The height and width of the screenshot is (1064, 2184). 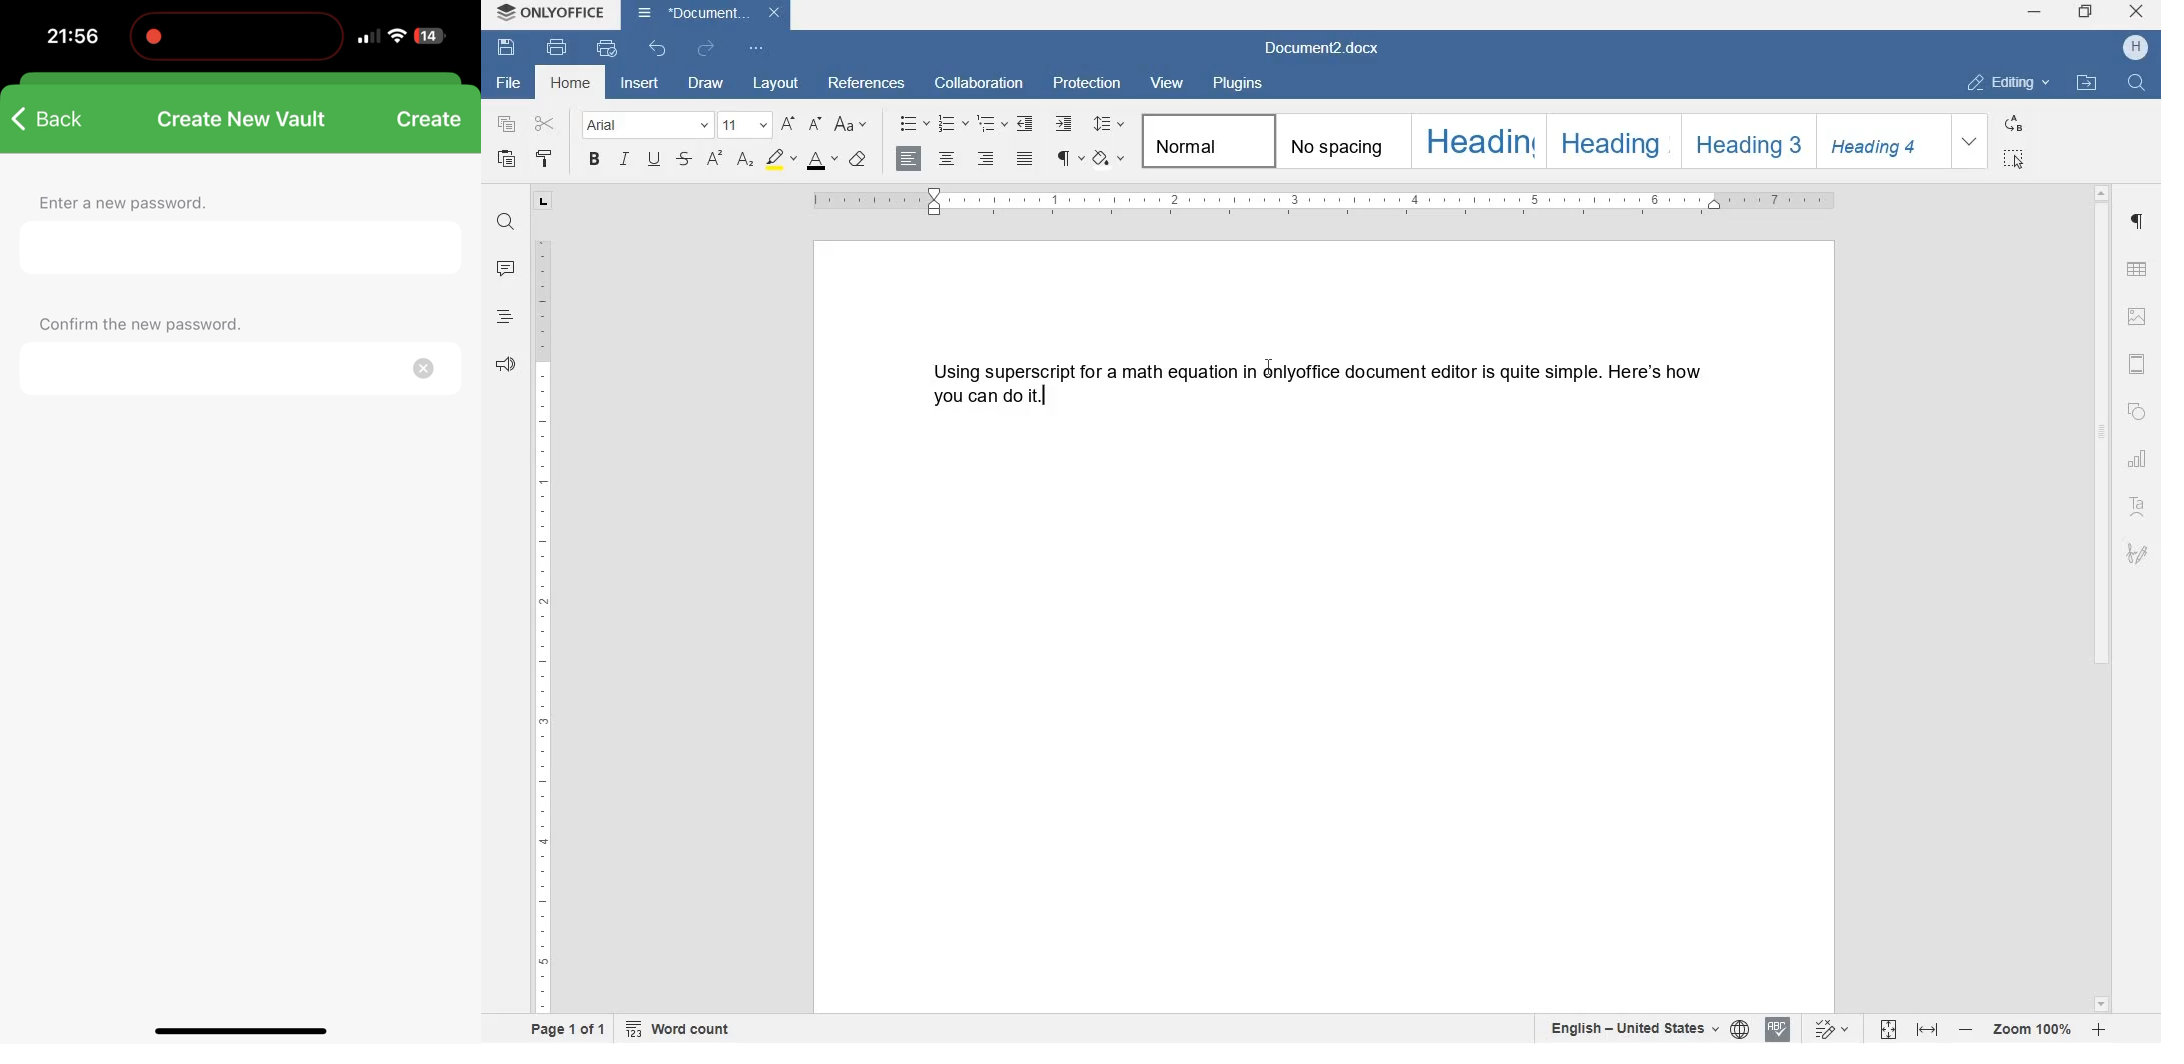 I want to click on Text Art, so click(x=2138, y=507).